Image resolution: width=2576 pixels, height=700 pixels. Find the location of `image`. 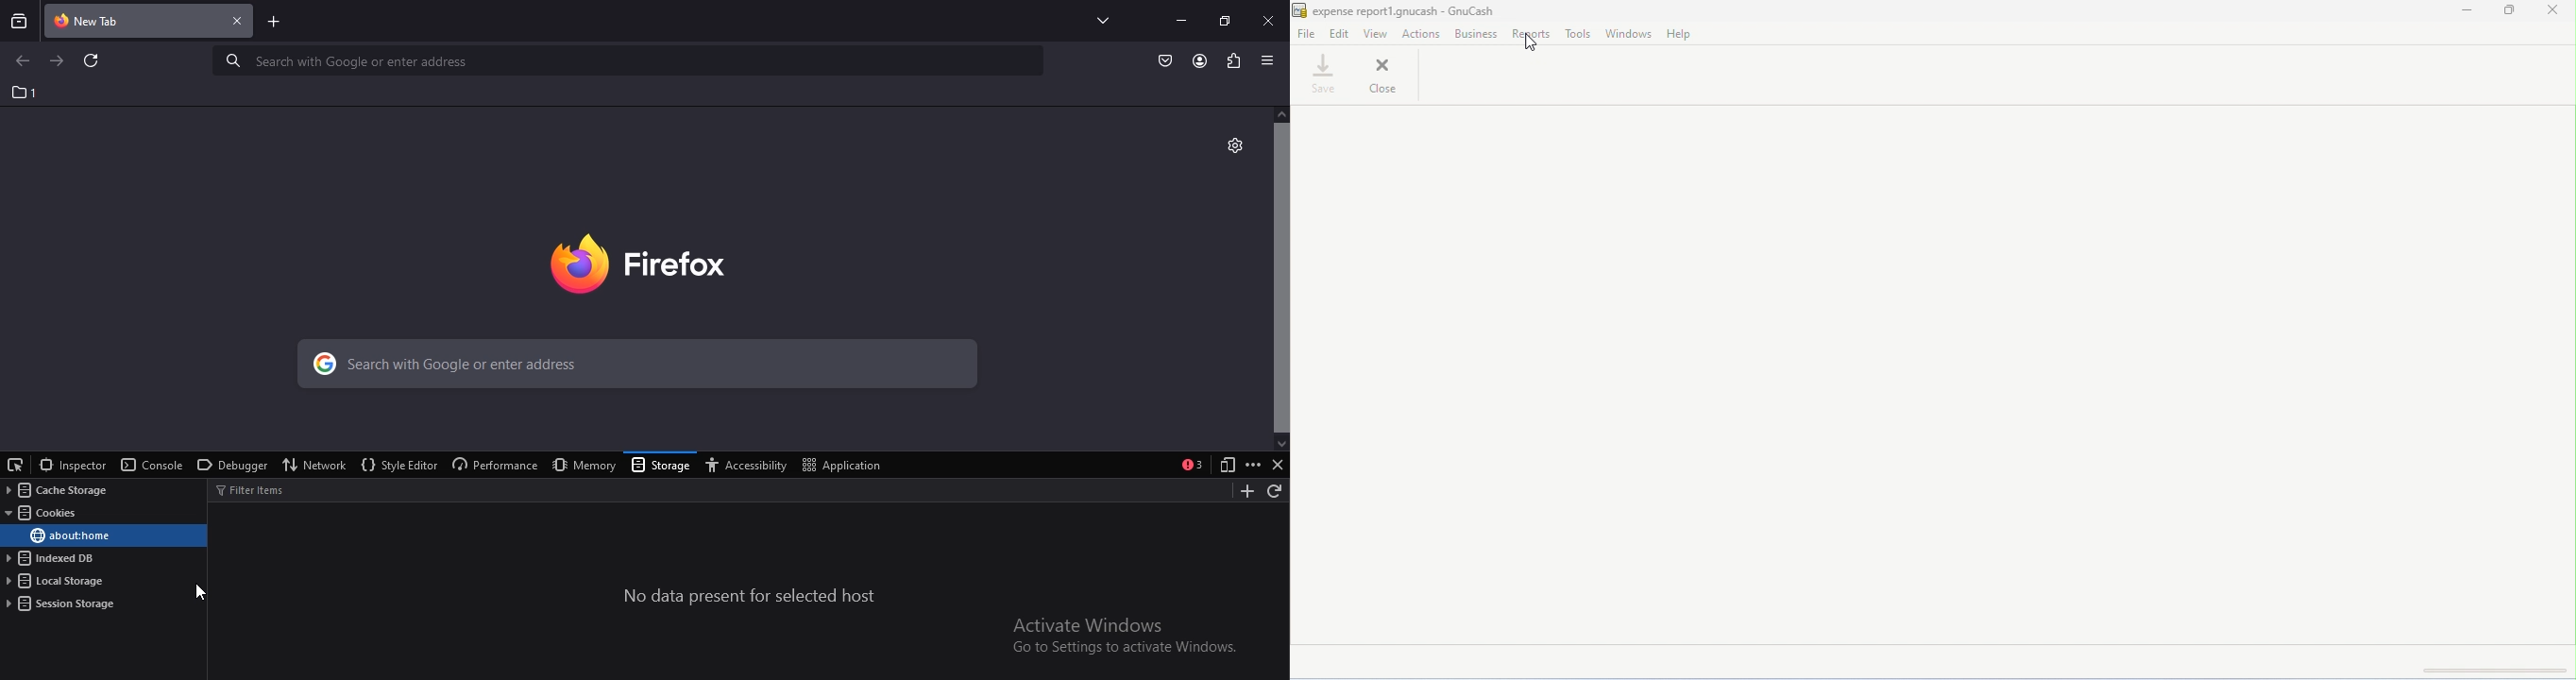

image is located at coordinates (667, 260).